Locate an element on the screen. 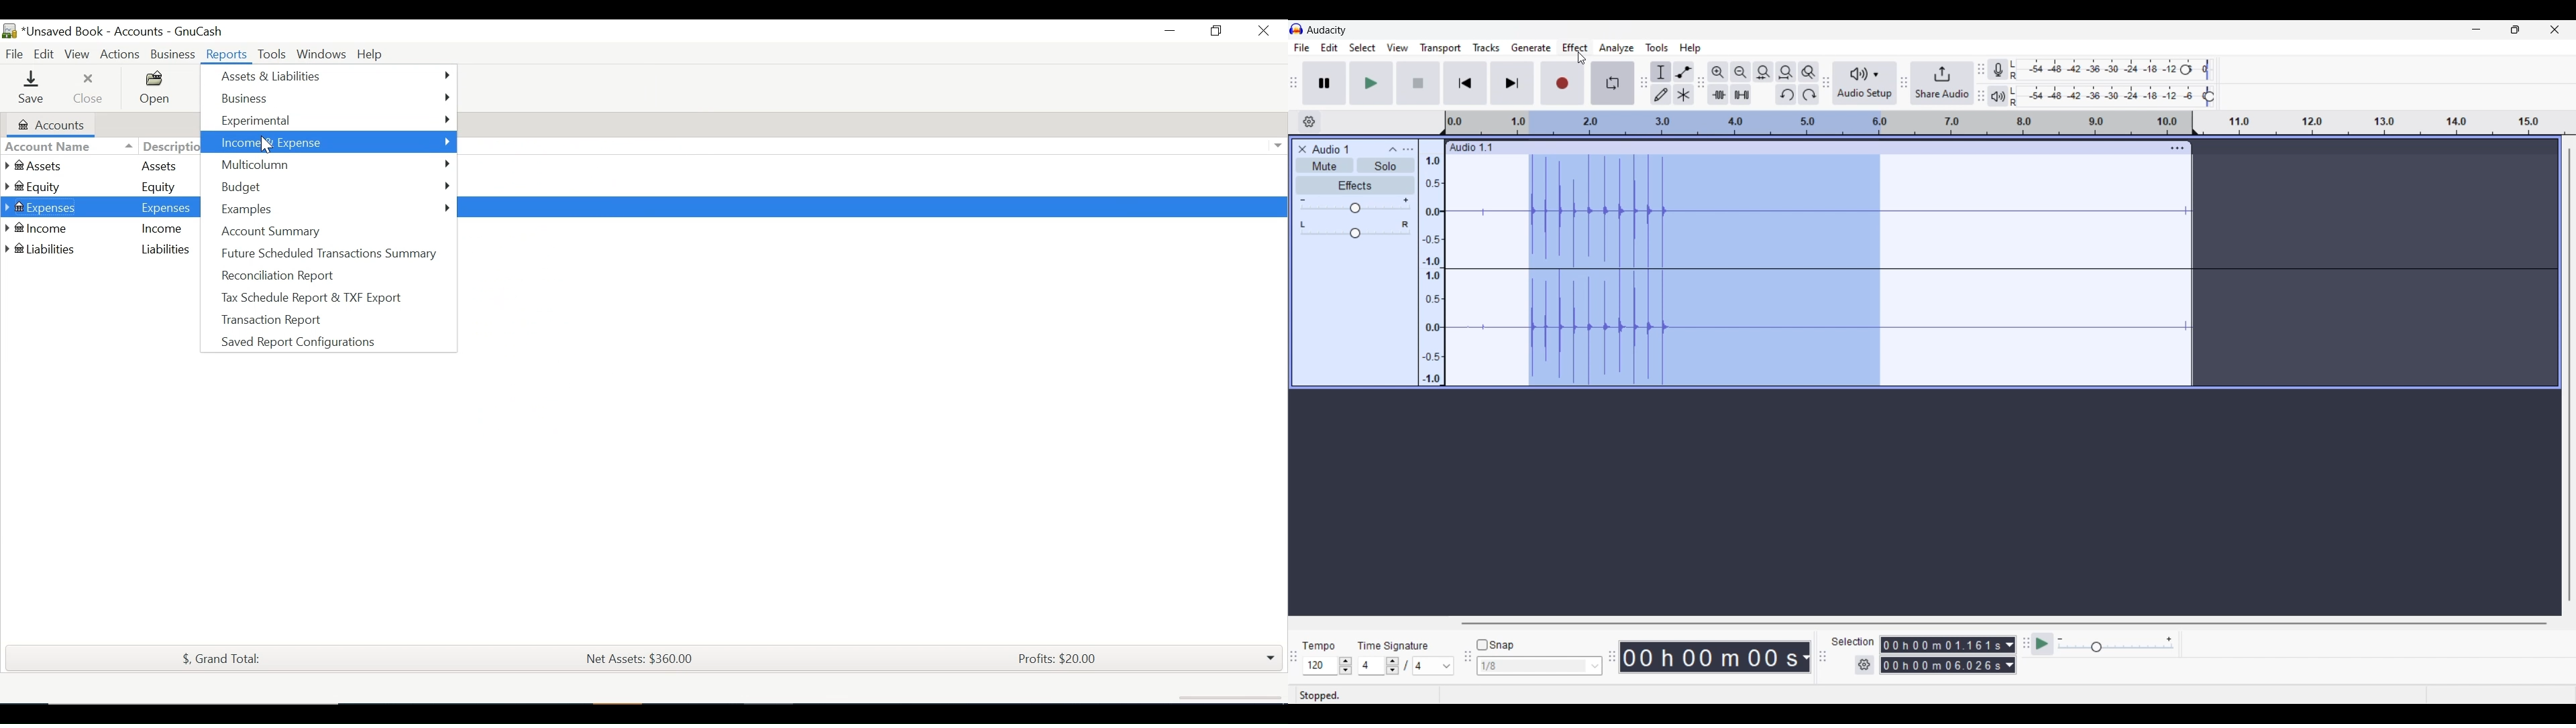  Snap options is located at coordinates (1595, 666).